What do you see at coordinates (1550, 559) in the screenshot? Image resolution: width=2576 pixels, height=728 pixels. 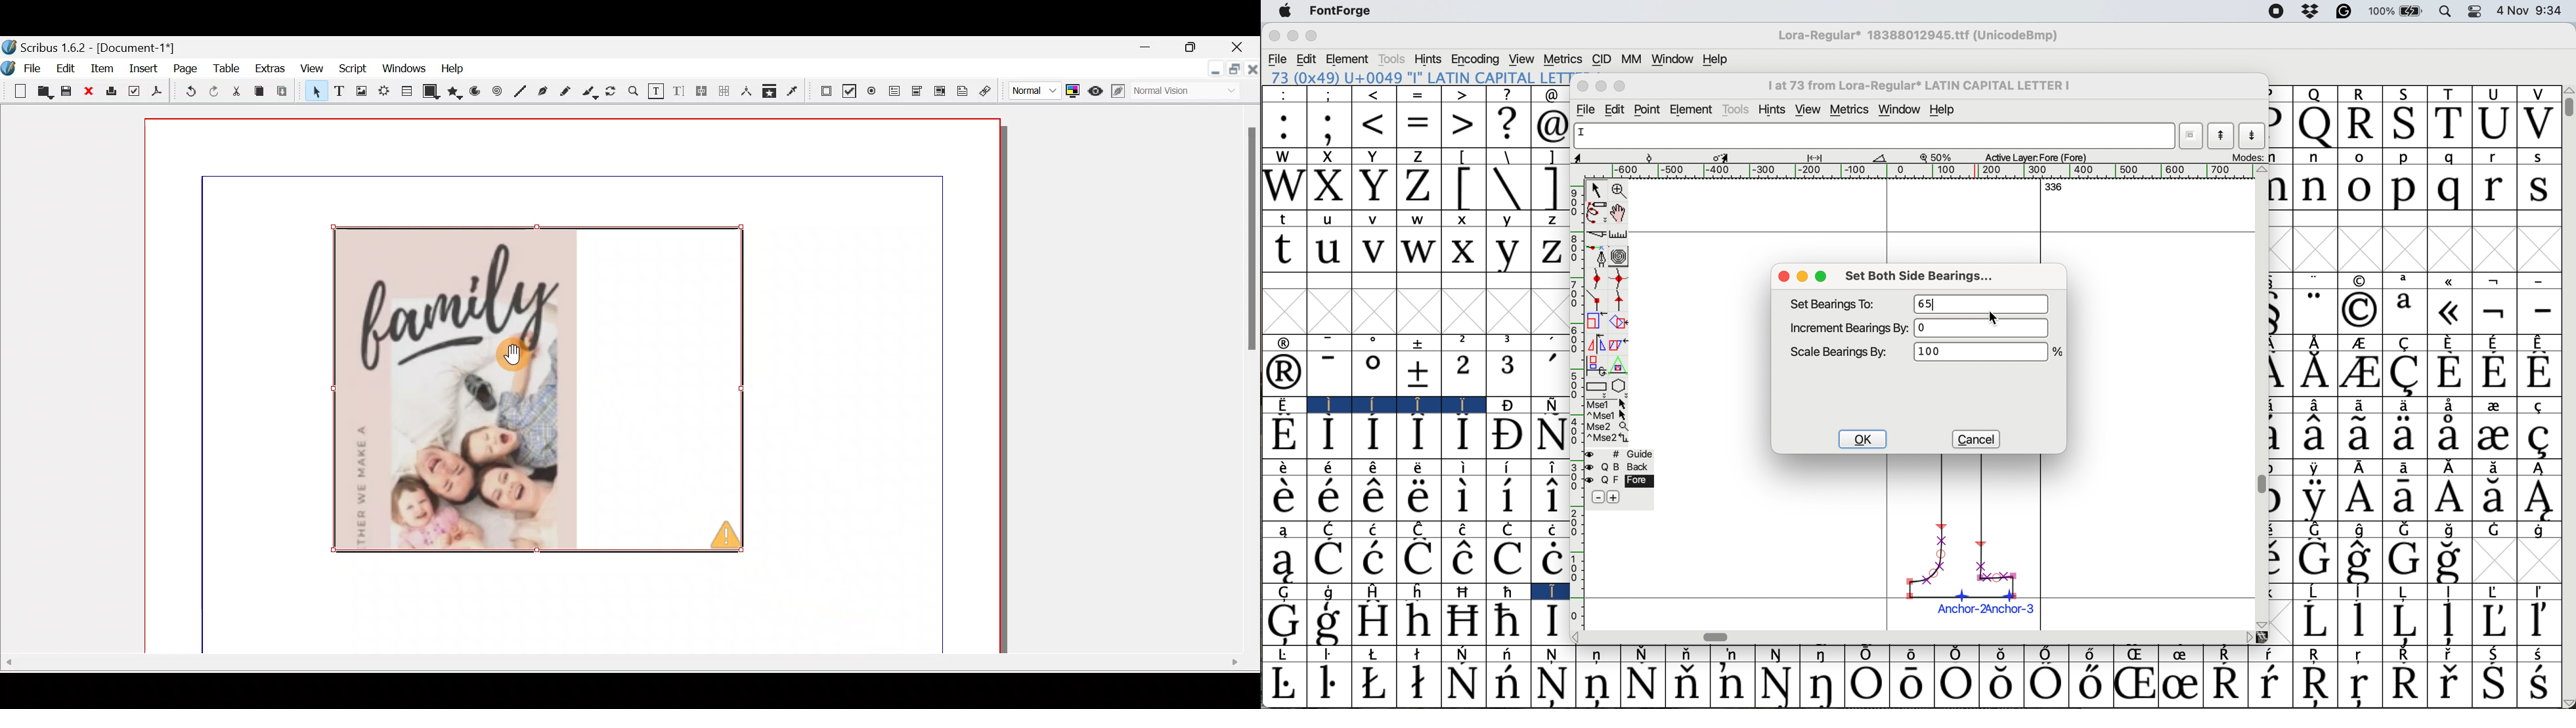 I see `Symbol` at bounding box center [1550, 559].